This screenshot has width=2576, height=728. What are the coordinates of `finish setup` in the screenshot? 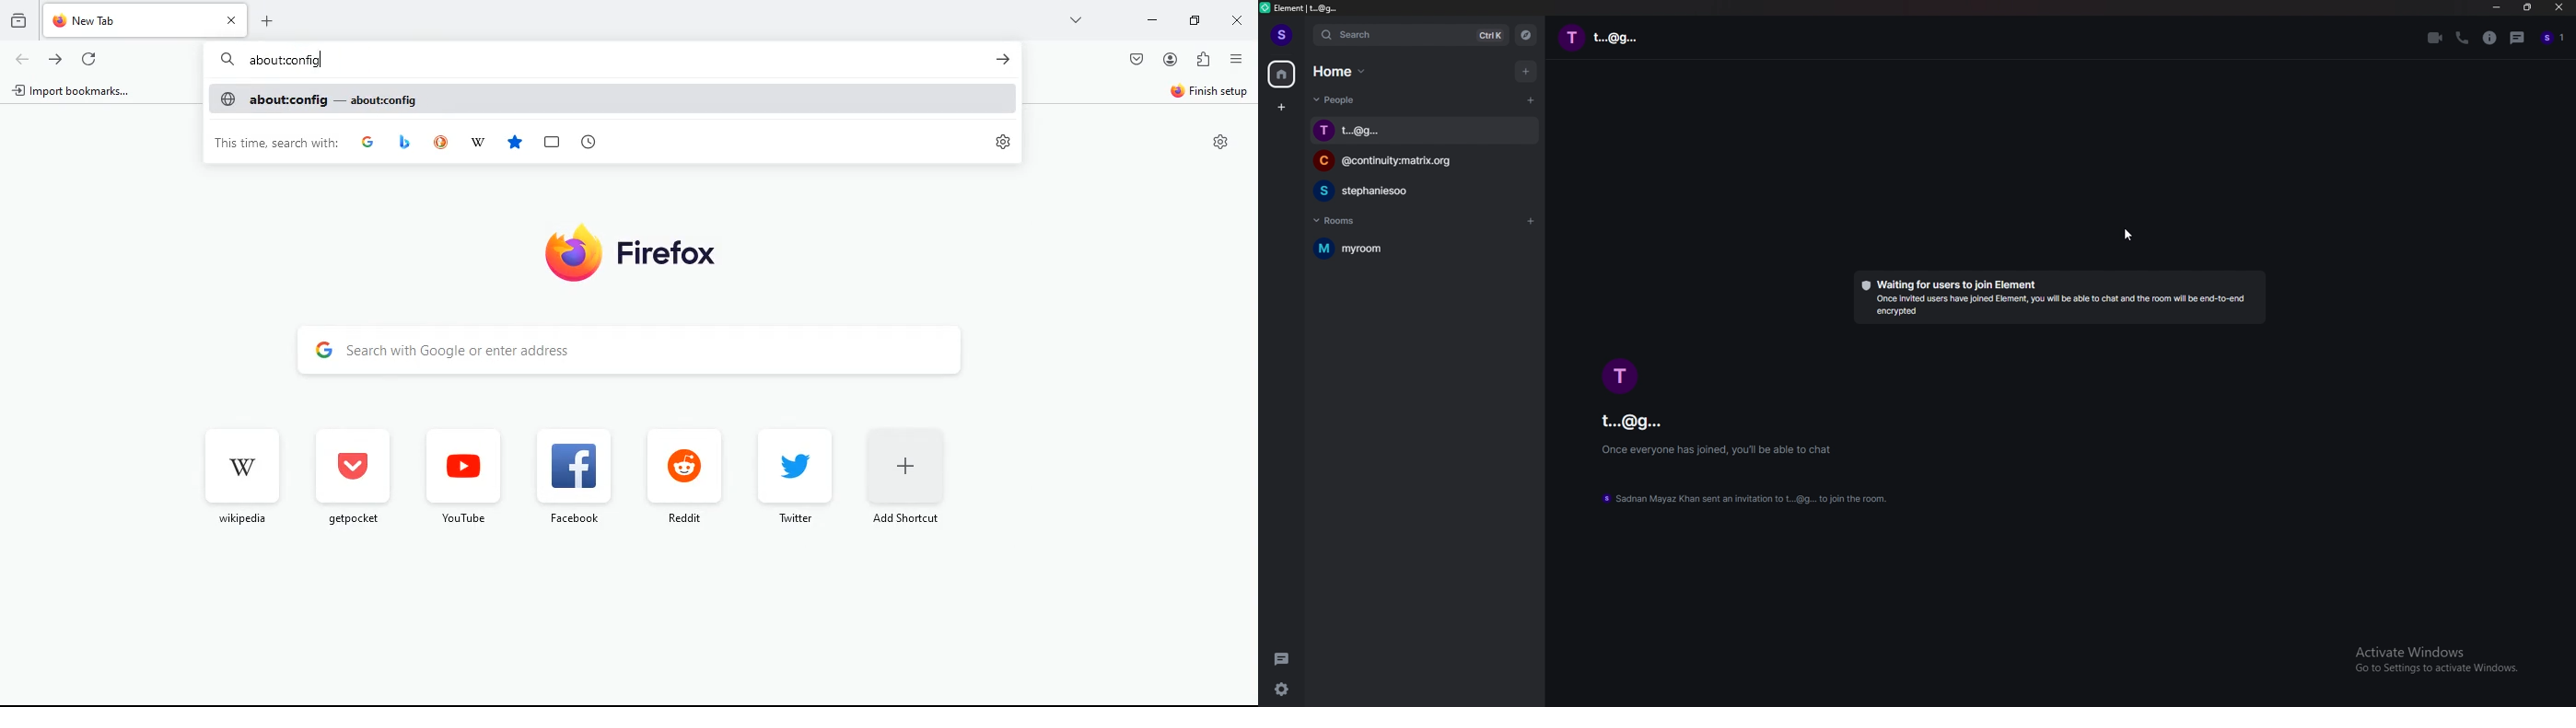 It's located at (1210, 94).